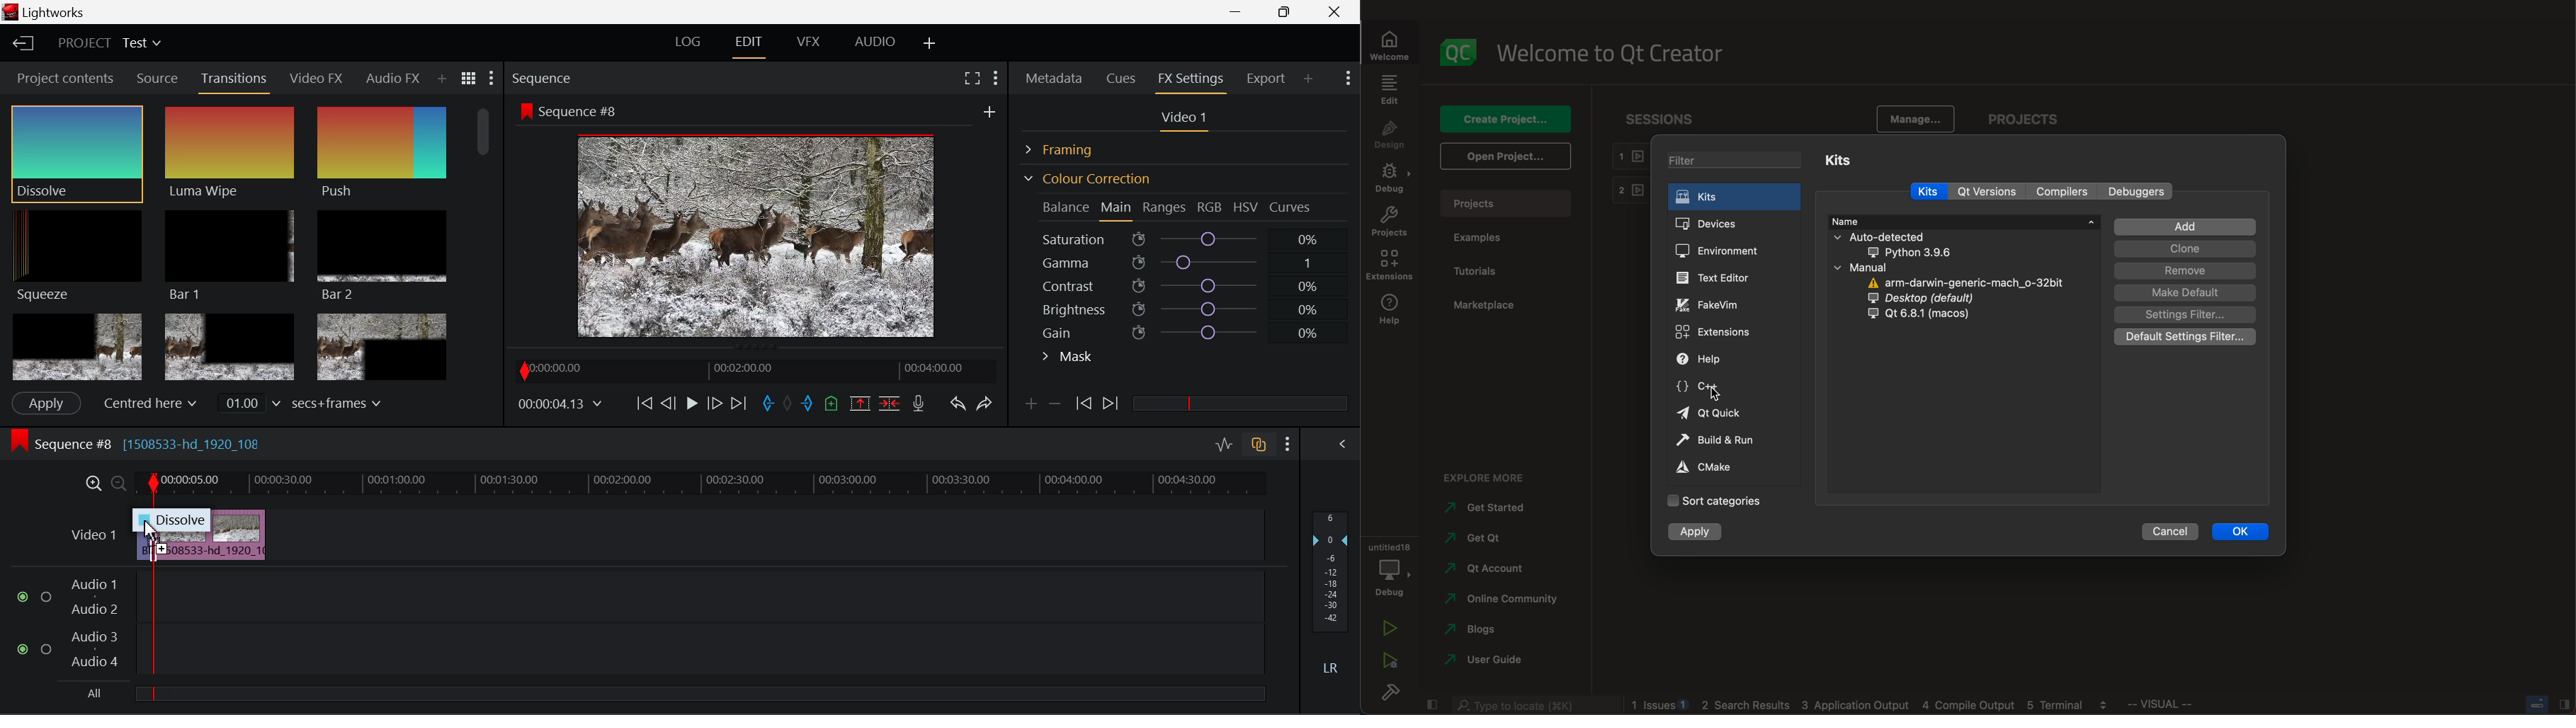 Image resolution: width=2576 pixels, height=728 pixels. I want to click on Clip Inserted to Timeline, so click(210, 534).